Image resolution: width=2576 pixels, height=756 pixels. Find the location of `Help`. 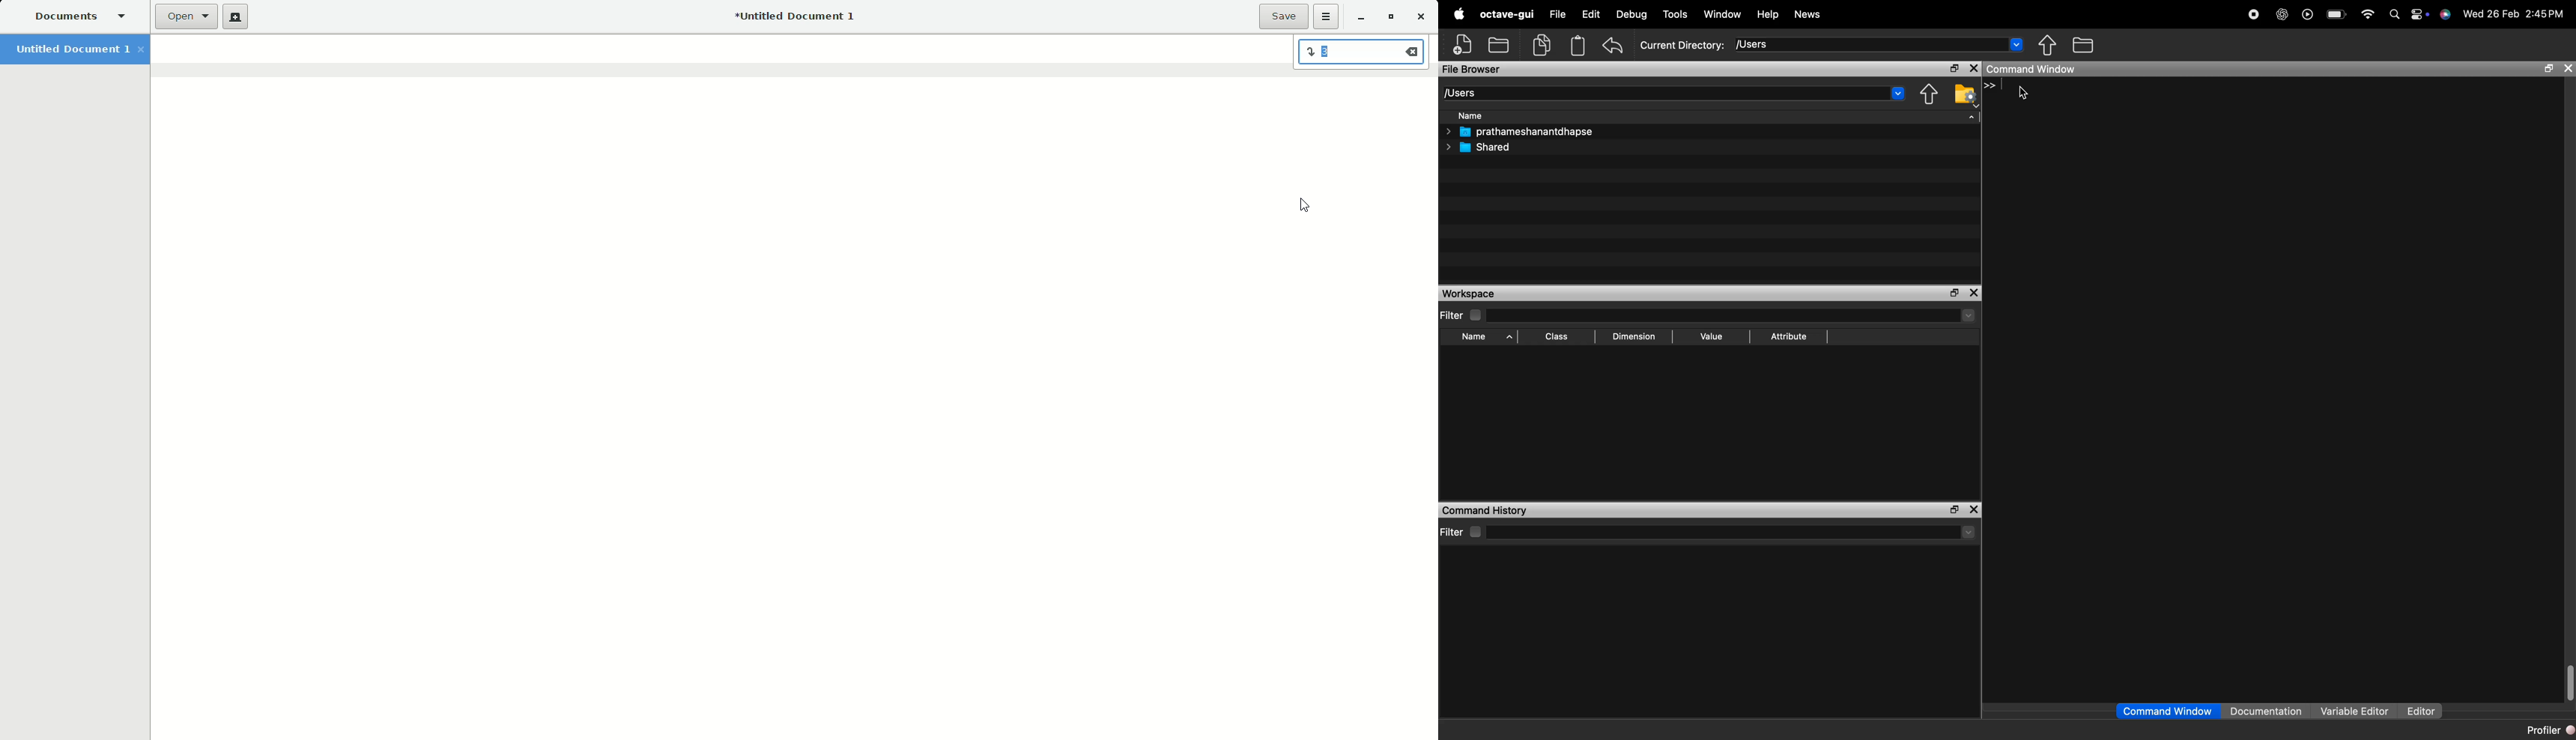

Help is located at coordinates (1770, 14).